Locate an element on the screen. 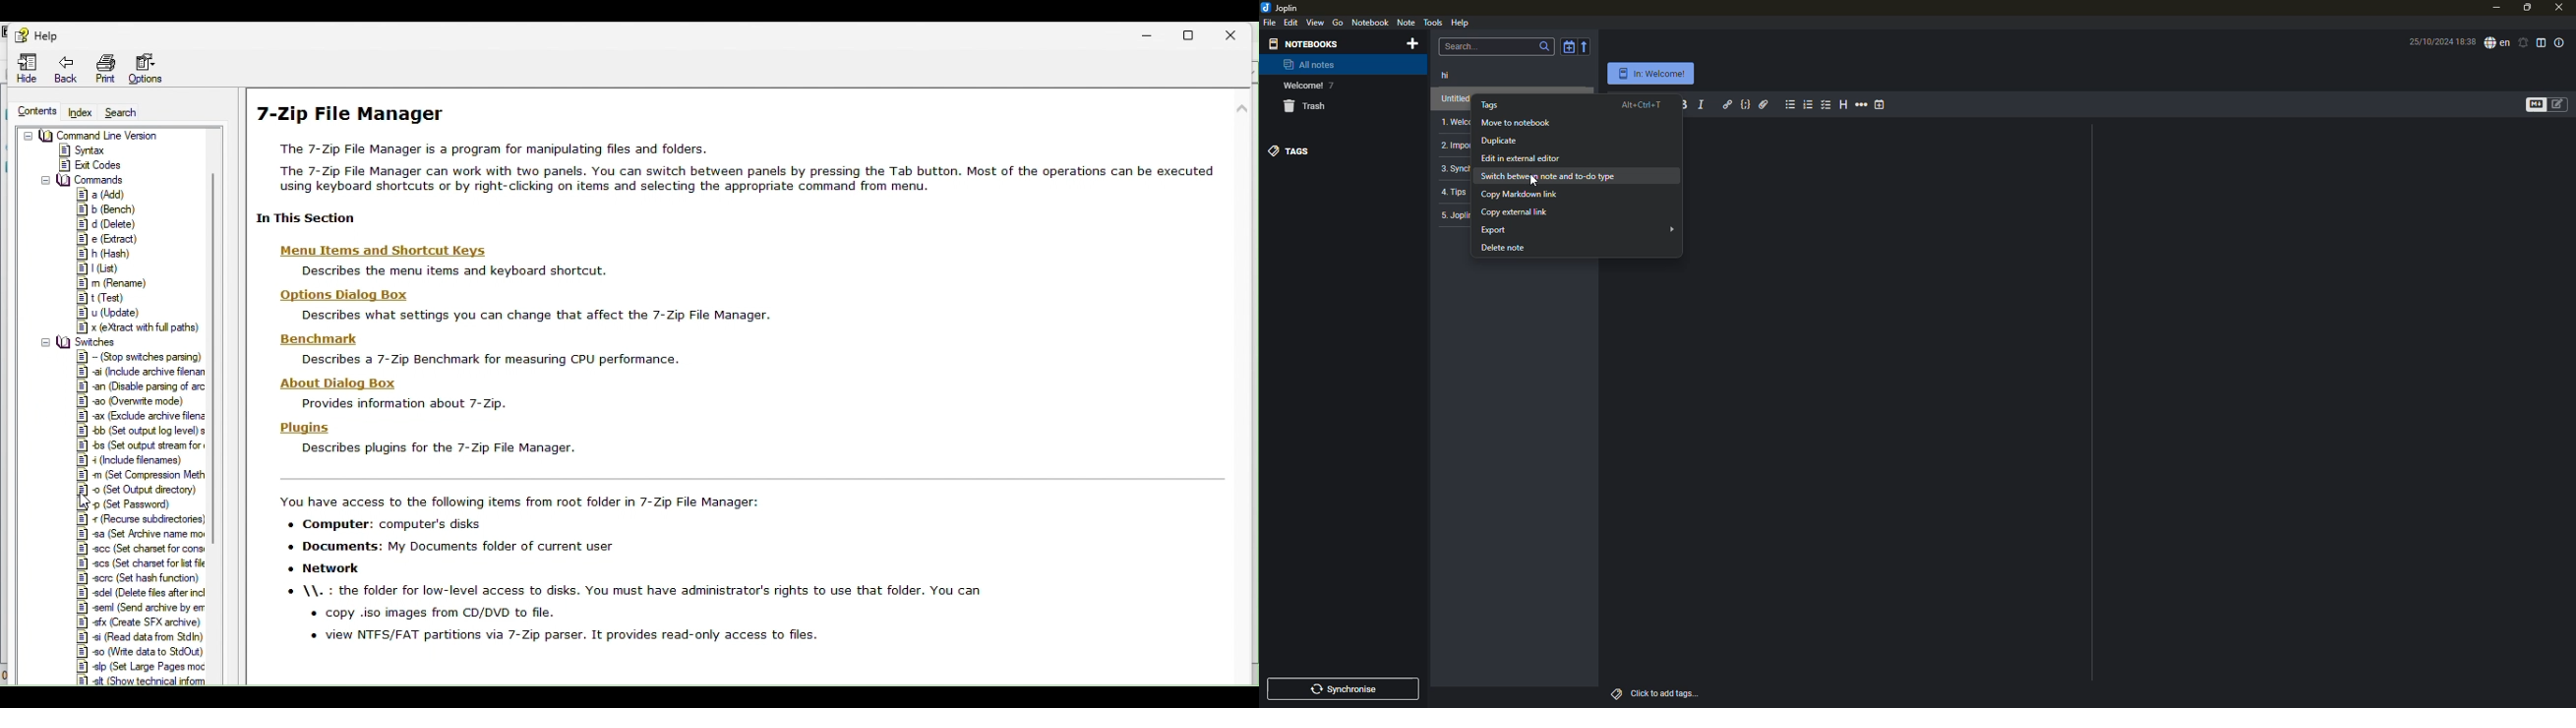 The image size is (2576, 728). heading is located at coordinates (1843, 105).